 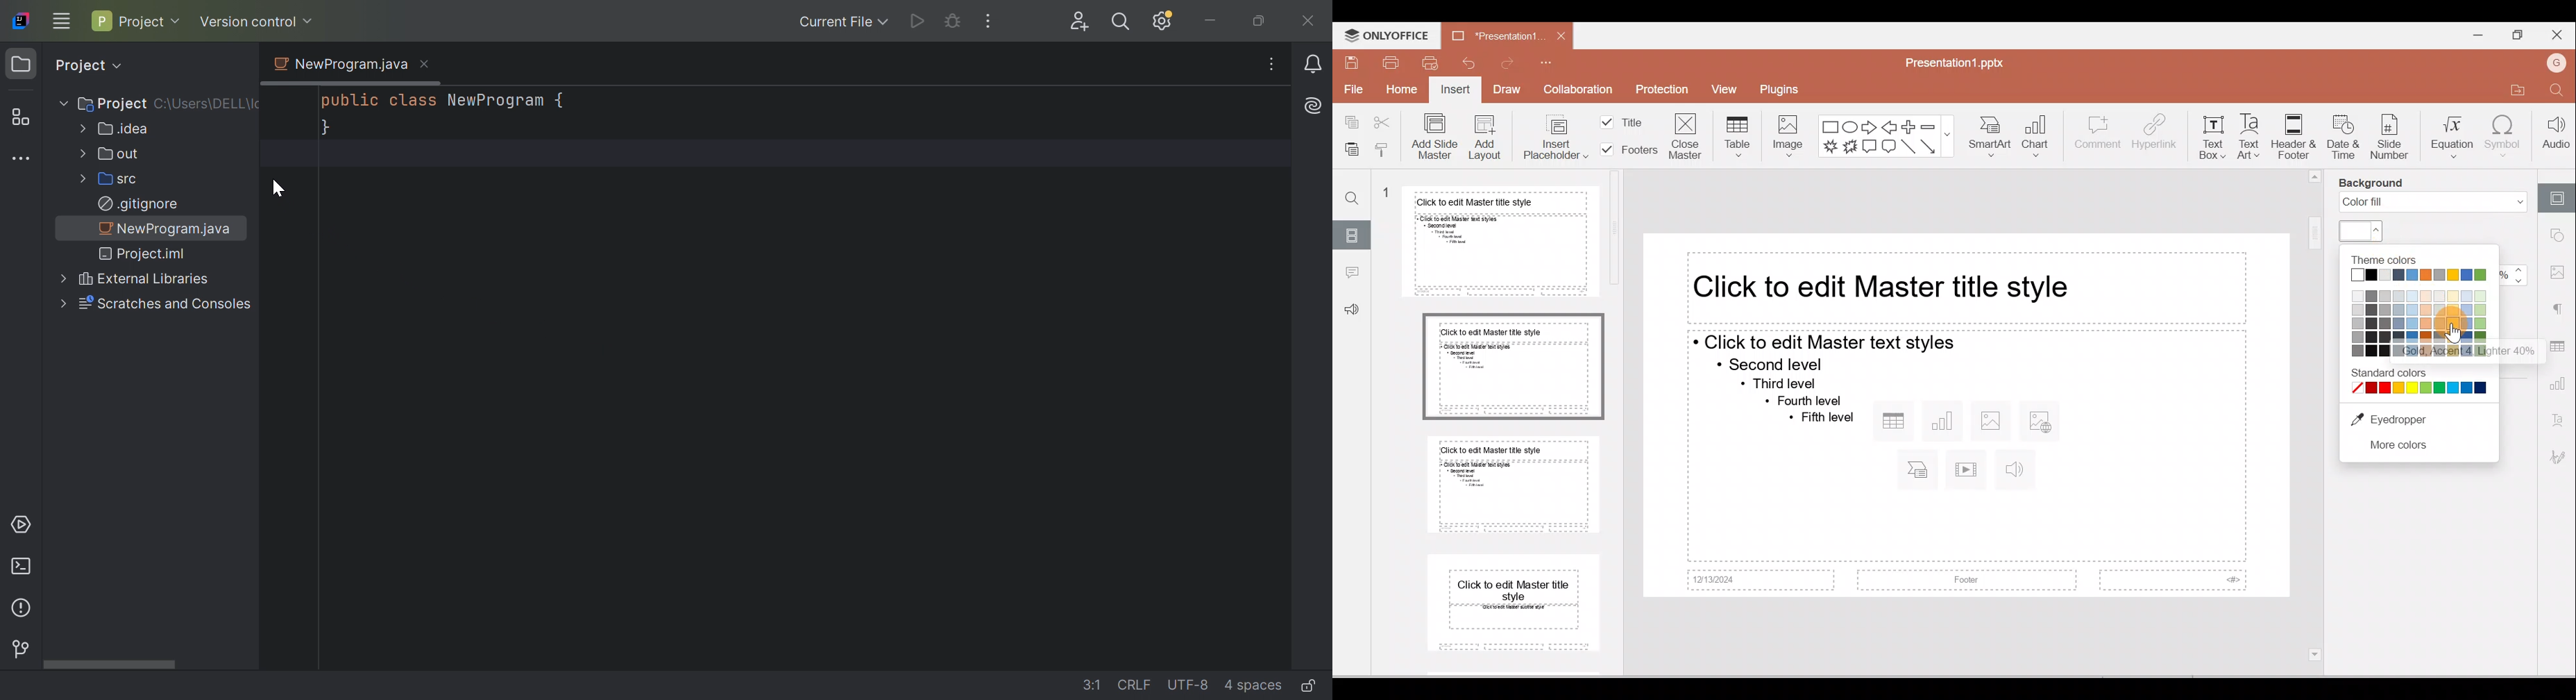 I want to click on Equation, so click(x=2448, y=135).